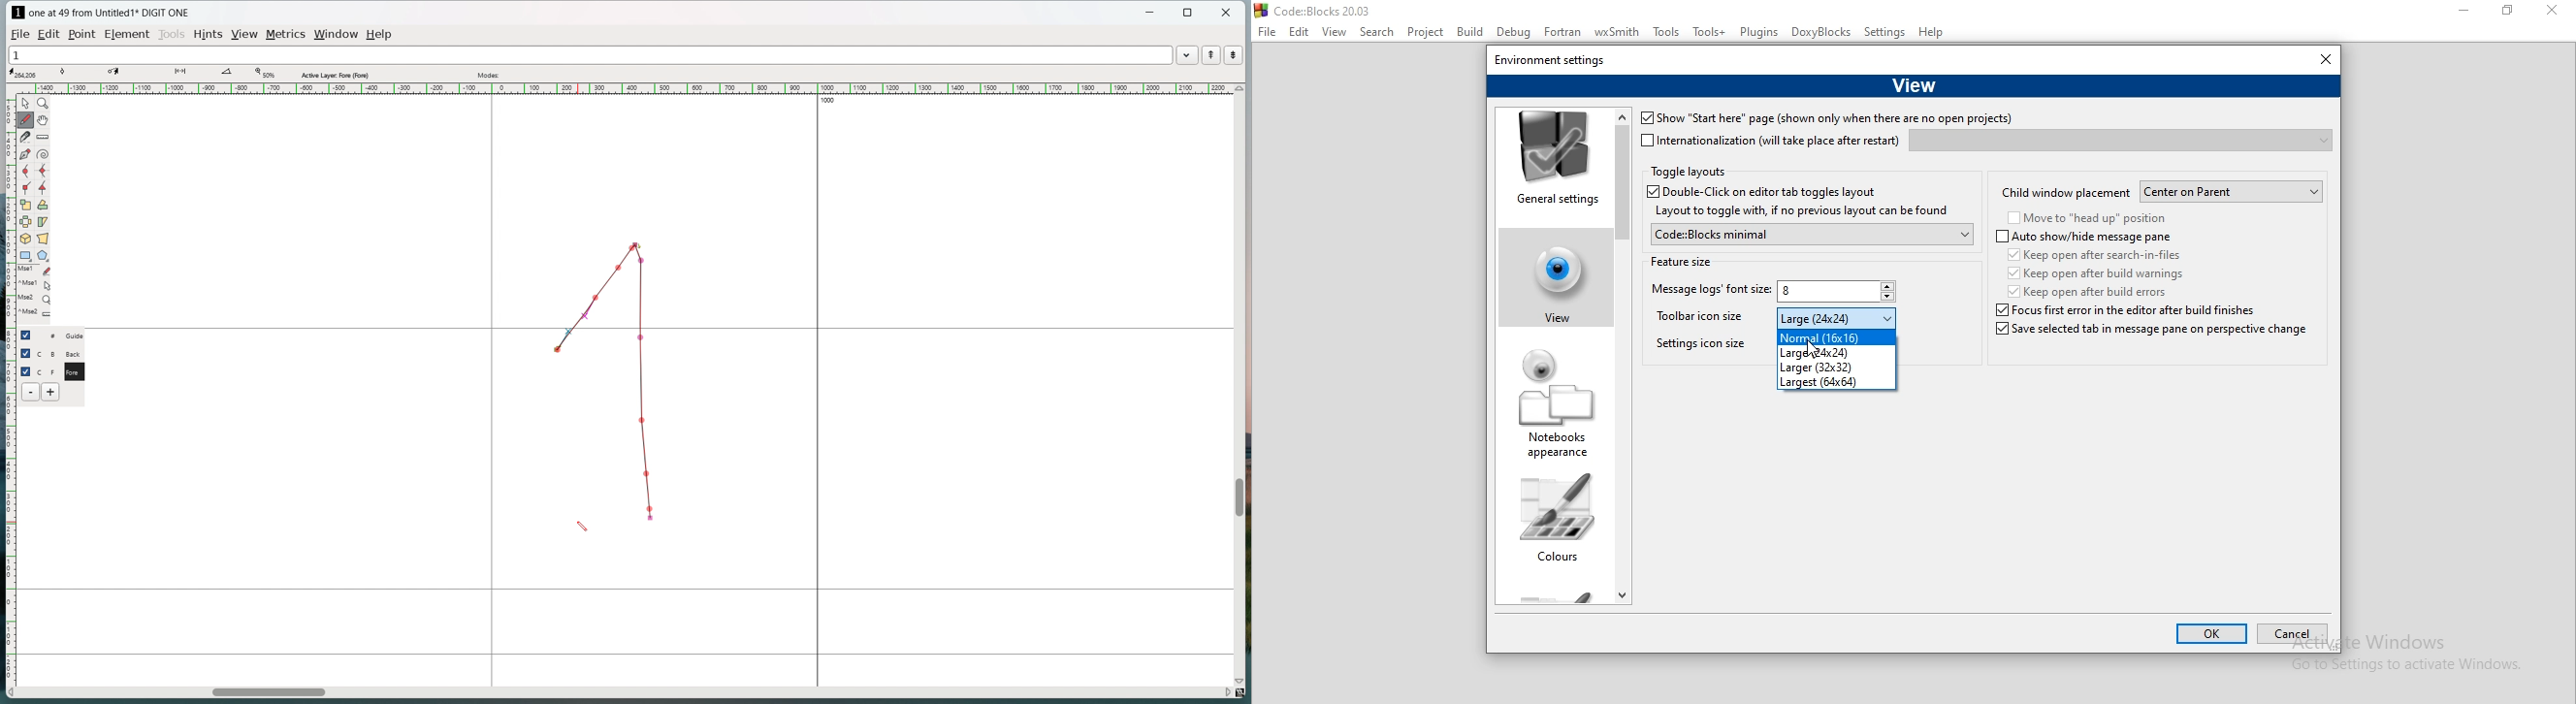 The image size is (2576, 728). Describe the element at coordinates (234, 74) in the screenshot. I see `angle between lines` at that location.